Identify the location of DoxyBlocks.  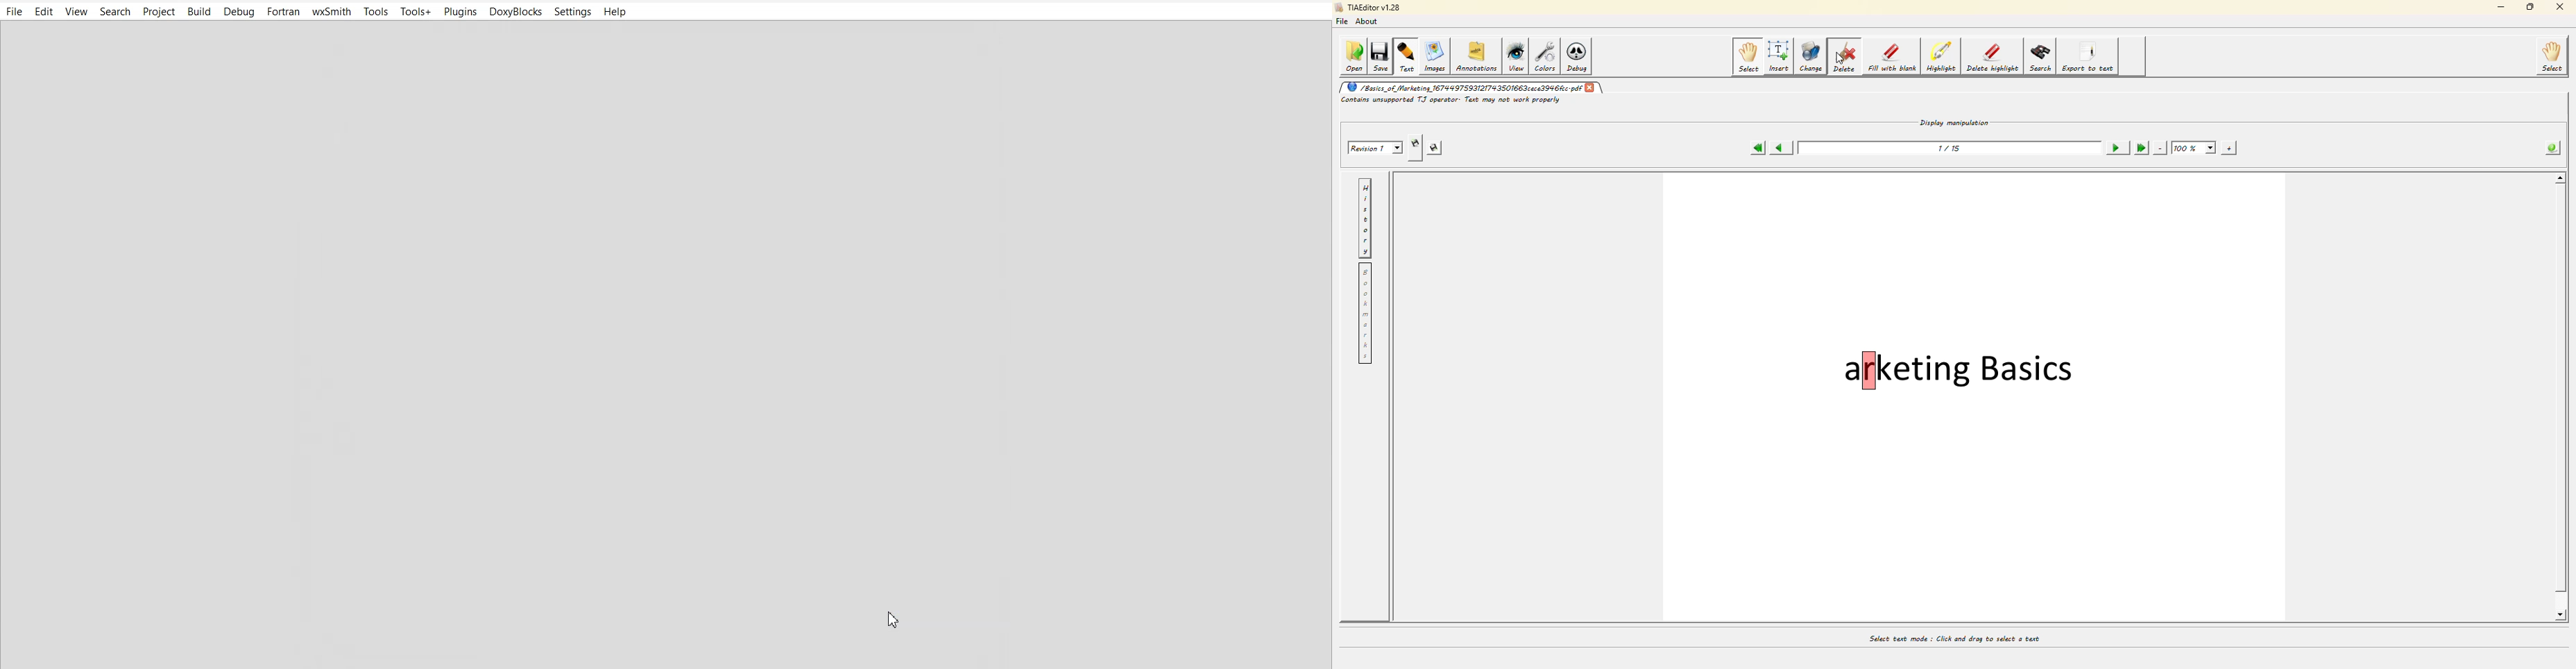
(516, 12).